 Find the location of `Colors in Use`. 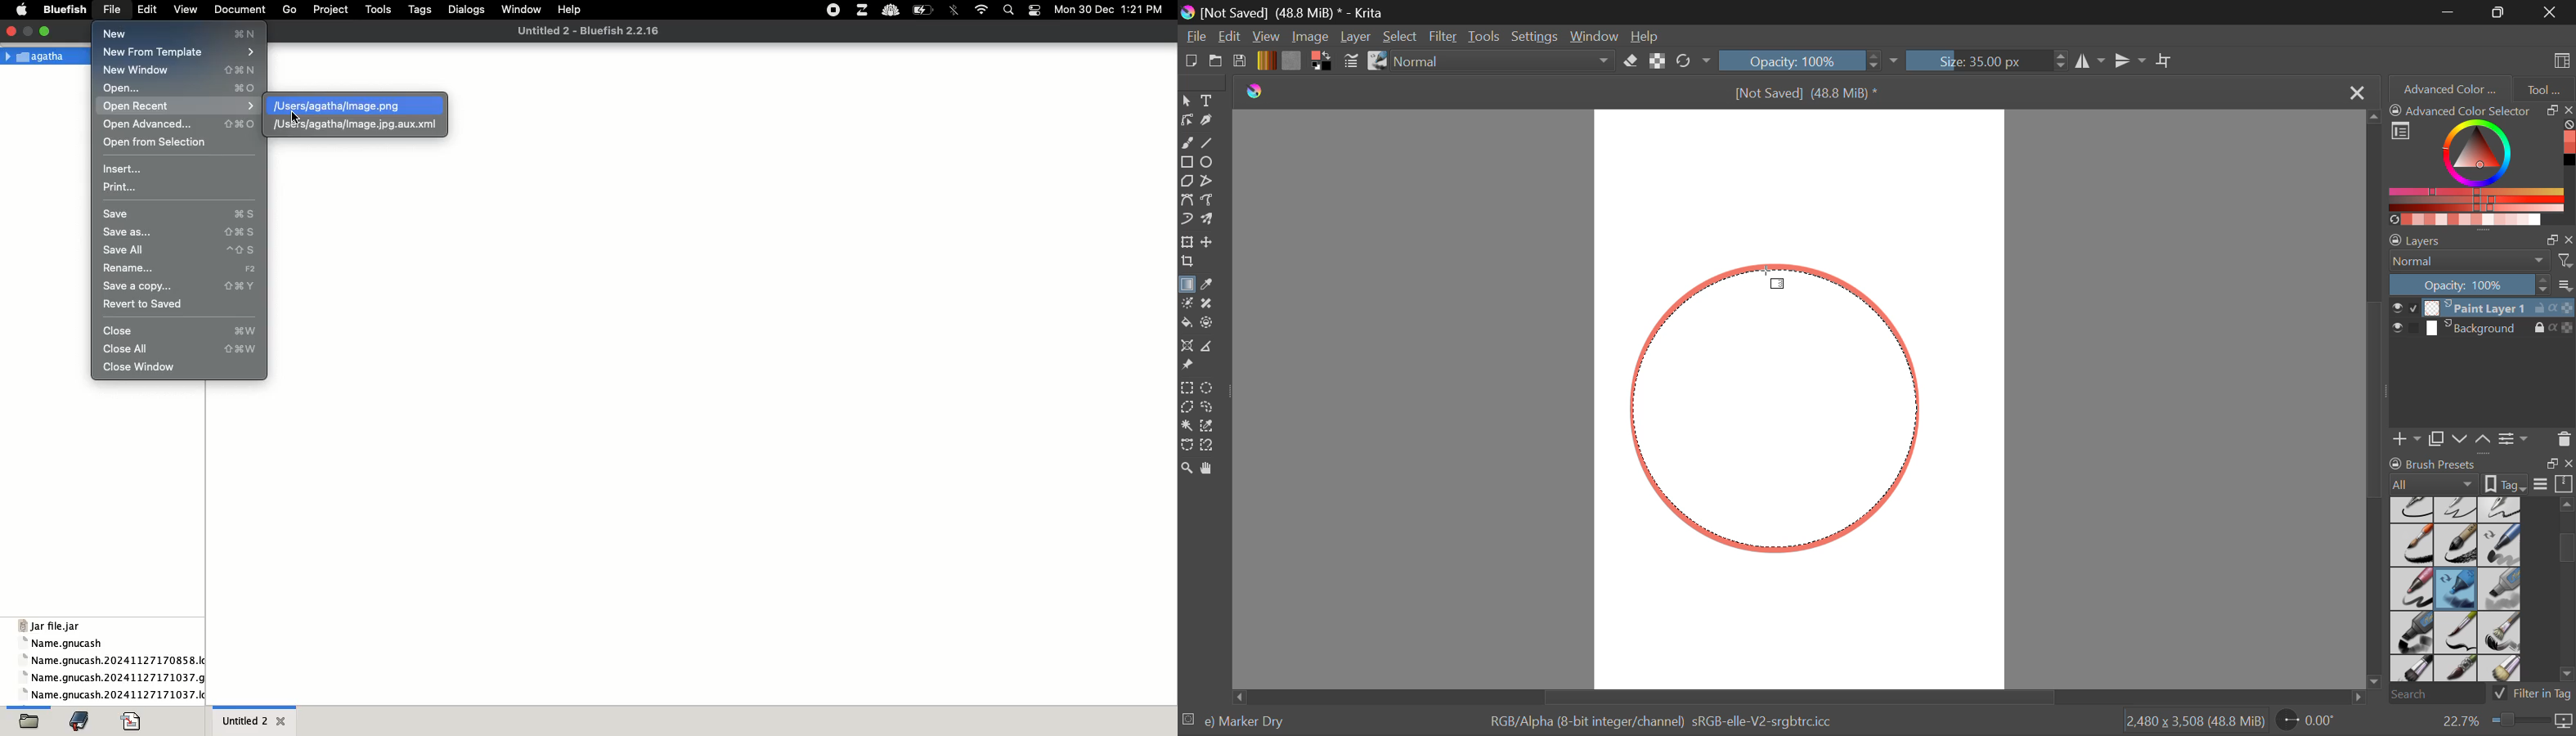

Colors in Use is located at coordinates (1320, 61).